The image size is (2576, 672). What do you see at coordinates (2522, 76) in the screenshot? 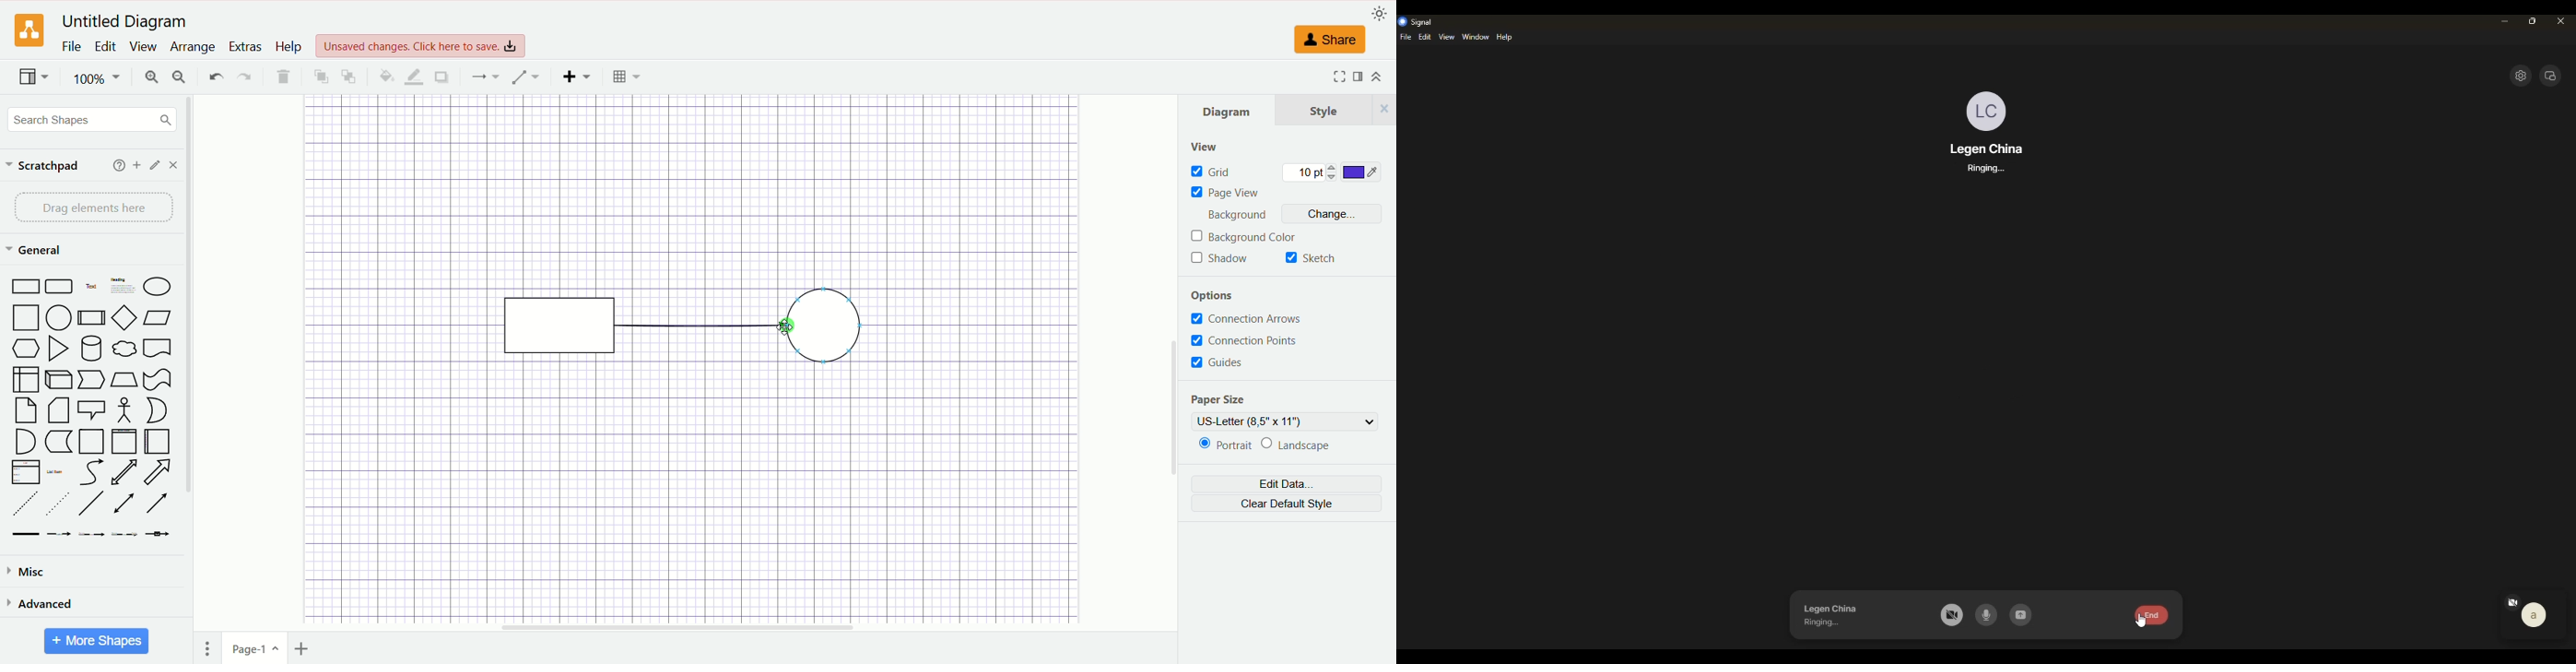
I see `settings` at bounding box center [2522, 76].